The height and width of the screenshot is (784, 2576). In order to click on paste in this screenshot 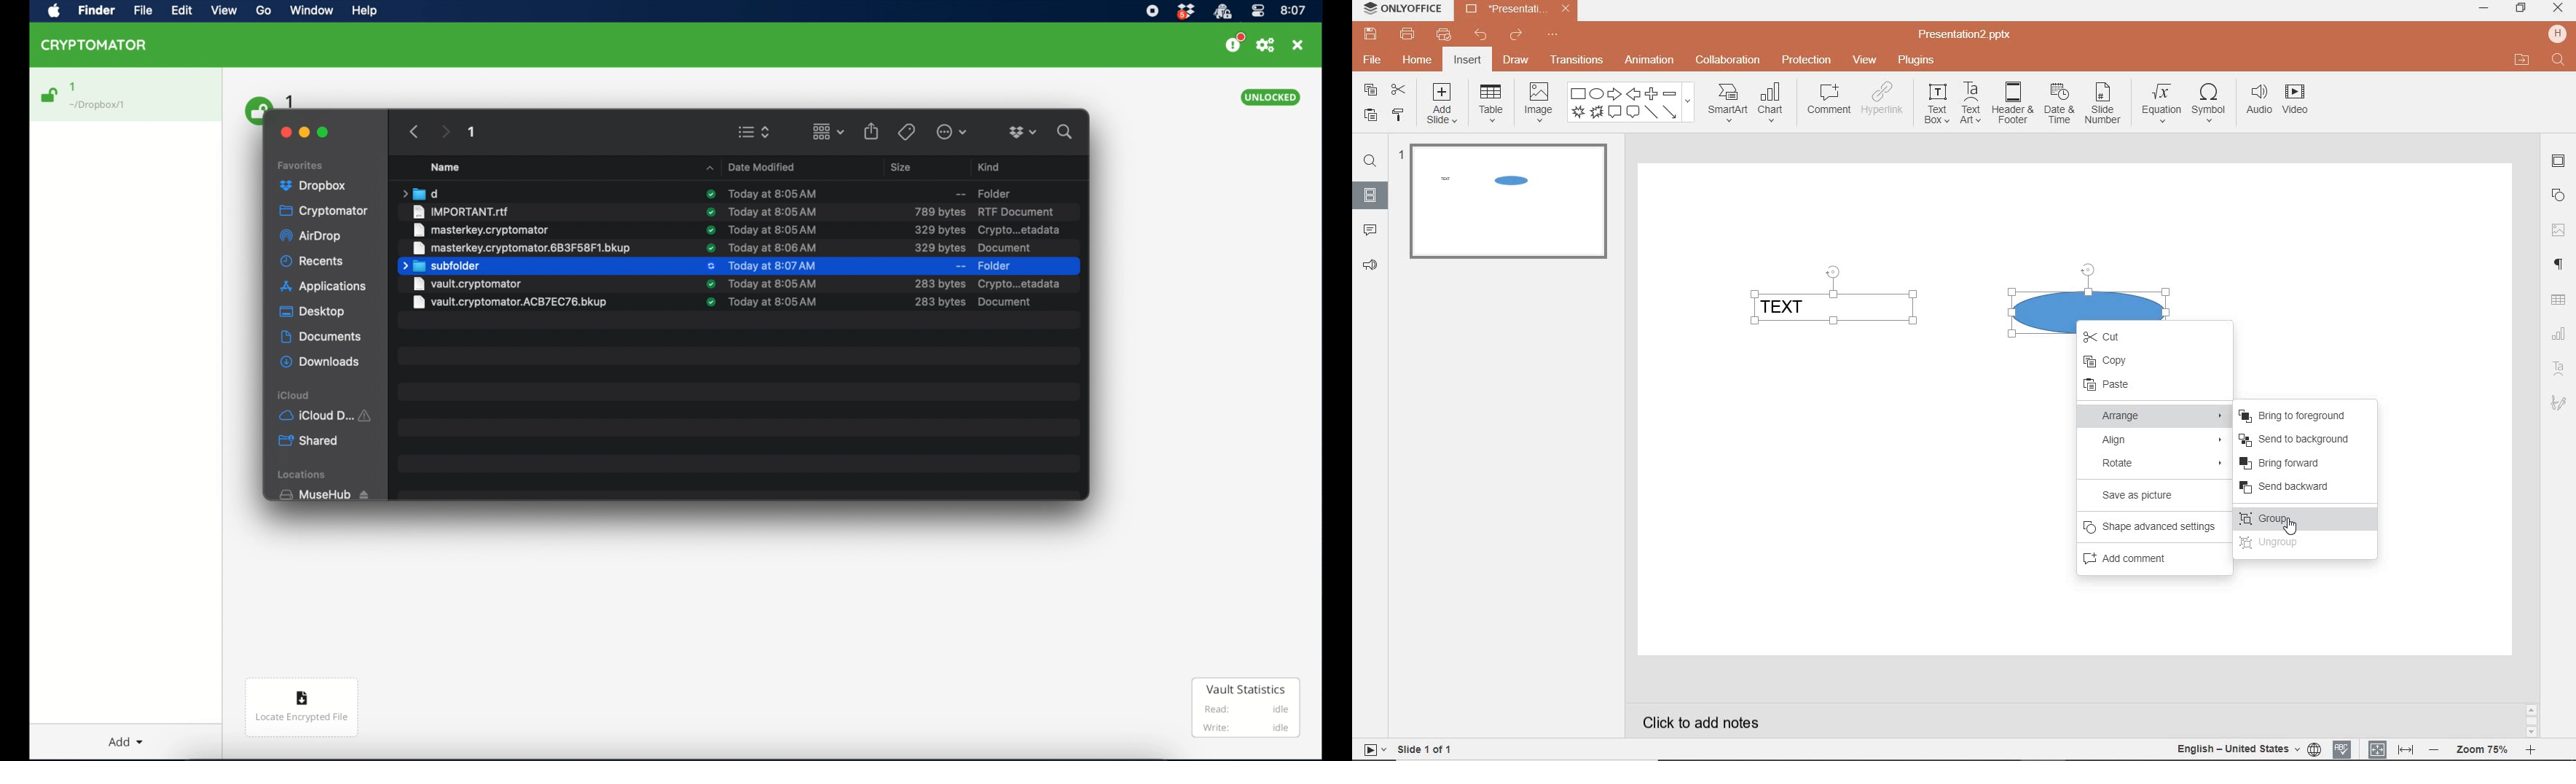, I will do `click(1370, 117)`.